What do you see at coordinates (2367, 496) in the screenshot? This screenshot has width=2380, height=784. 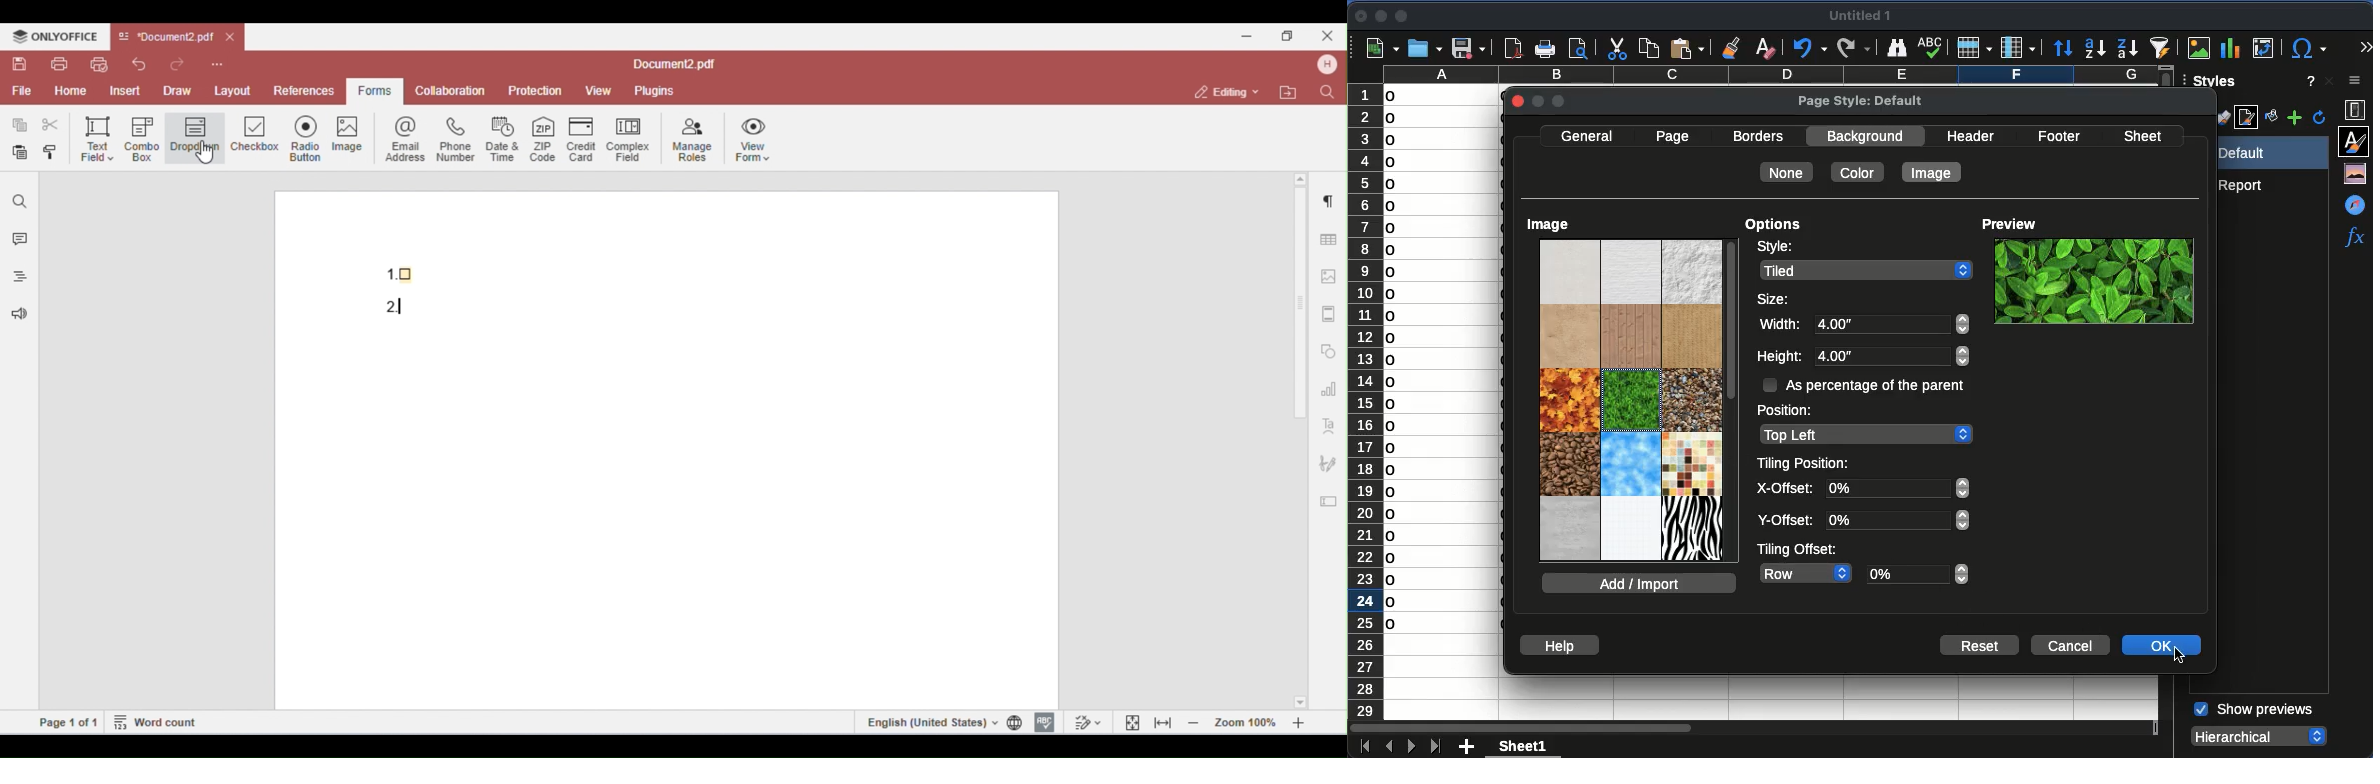 I see `scroll` at bounding box center [2367, 496].